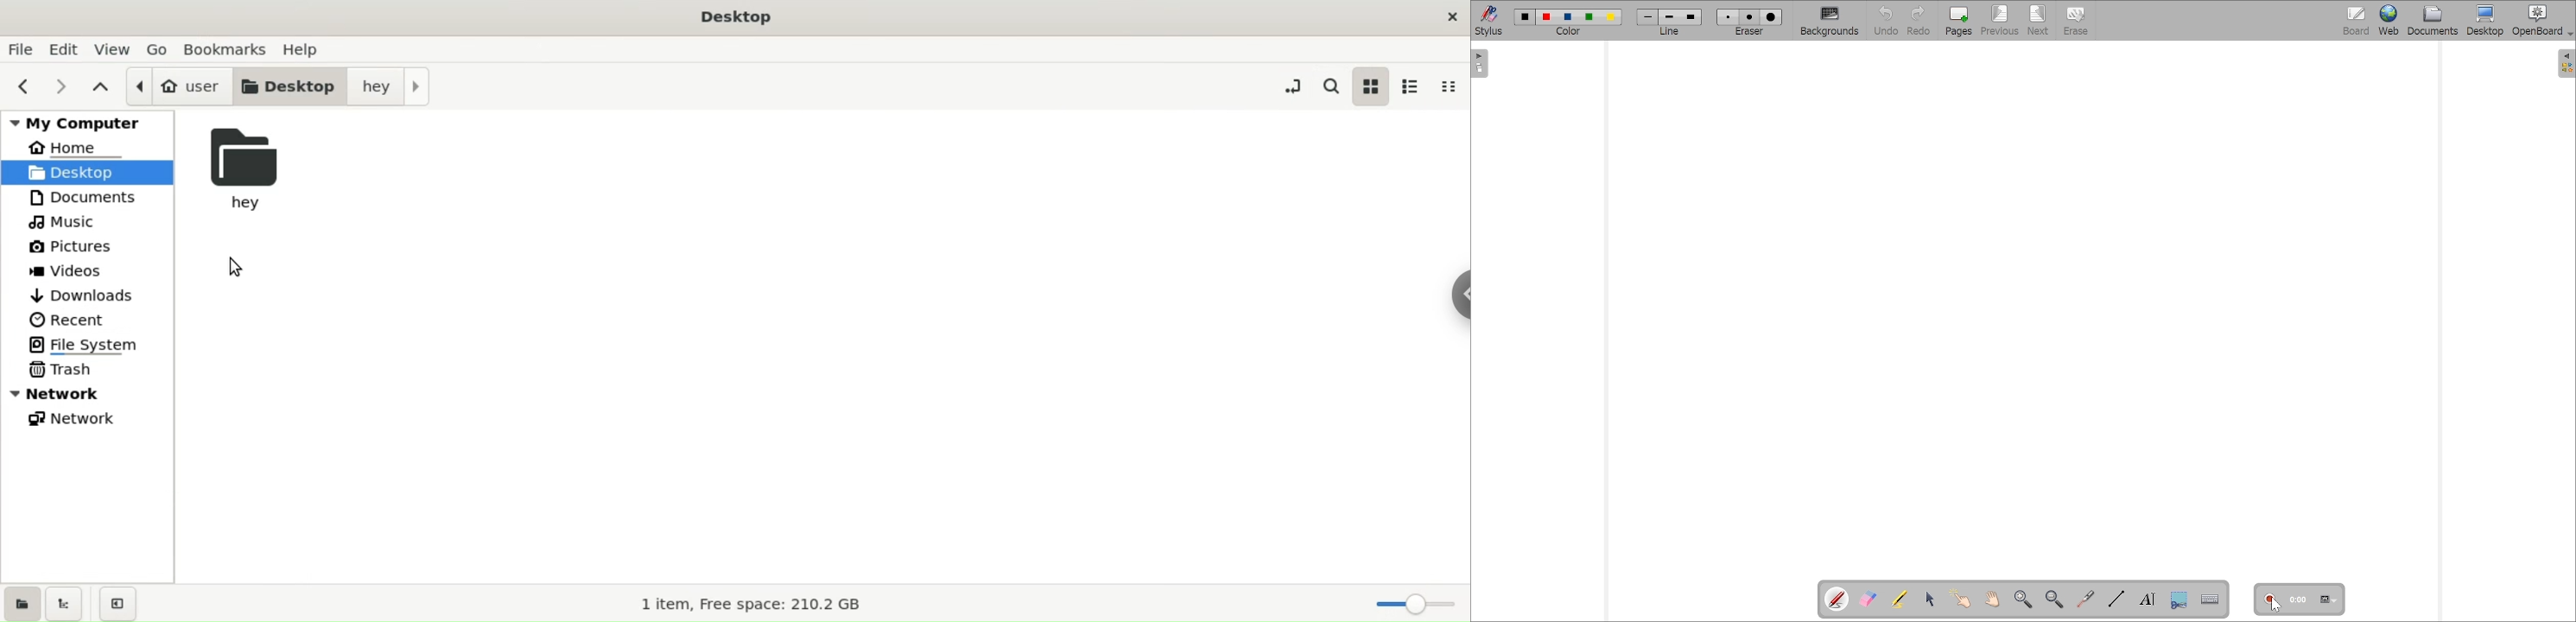 Image resolution: width=2576 pixels, height=644 pixels. What do you see at coordinates (2084, 599) in the screenshot?
I see `Virtual laser pointer` at bounding box center [2084, 599].